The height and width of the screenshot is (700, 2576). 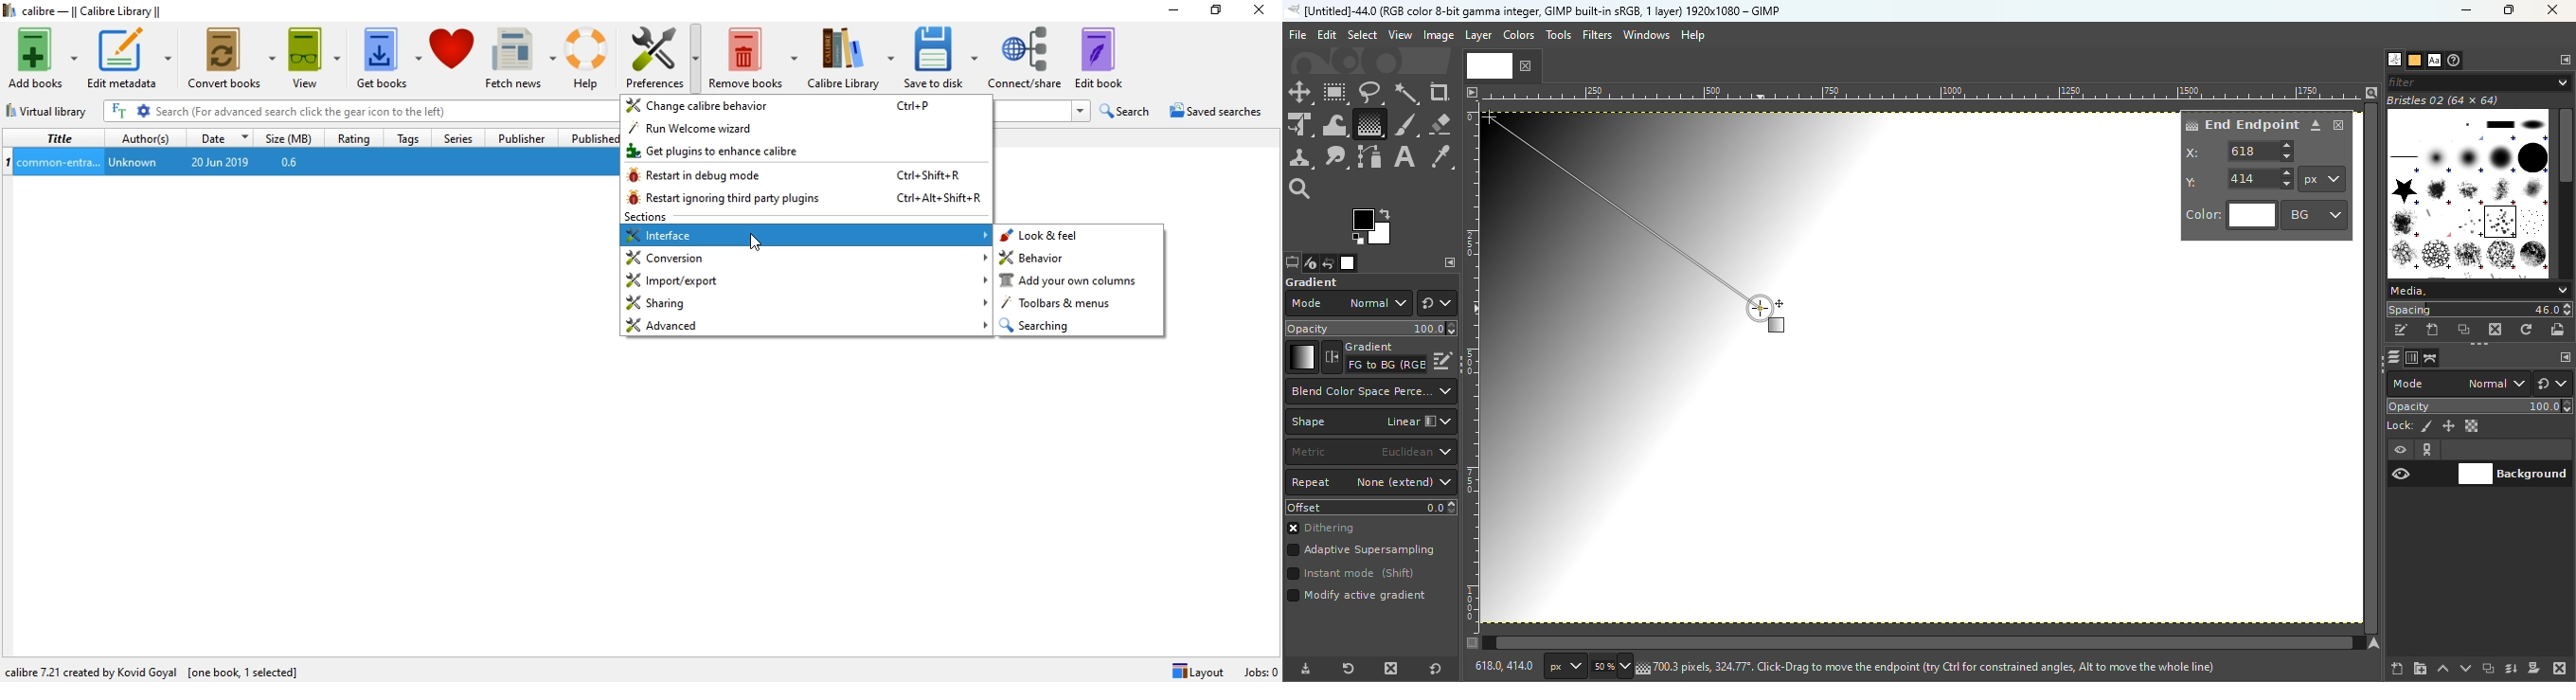 I want to click on Convert/share, so click(x=1028, y=55).